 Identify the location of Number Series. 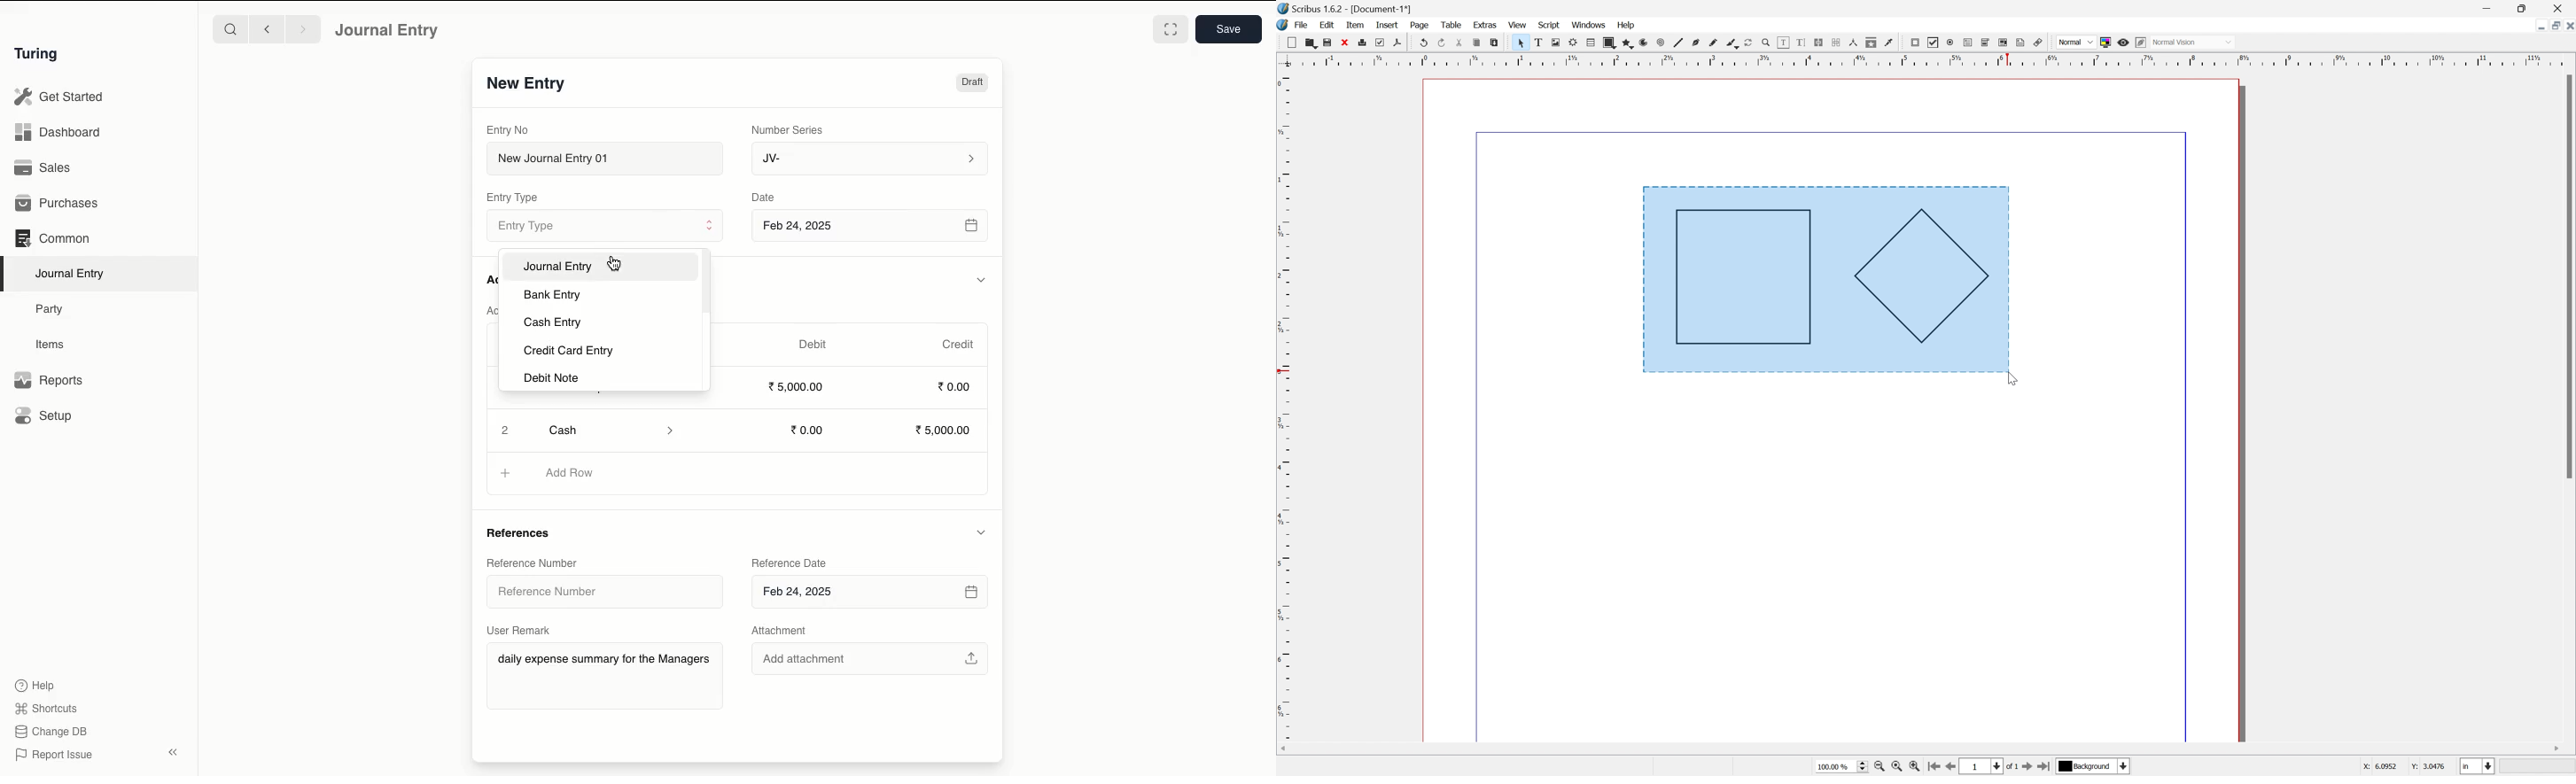
(790, 130).